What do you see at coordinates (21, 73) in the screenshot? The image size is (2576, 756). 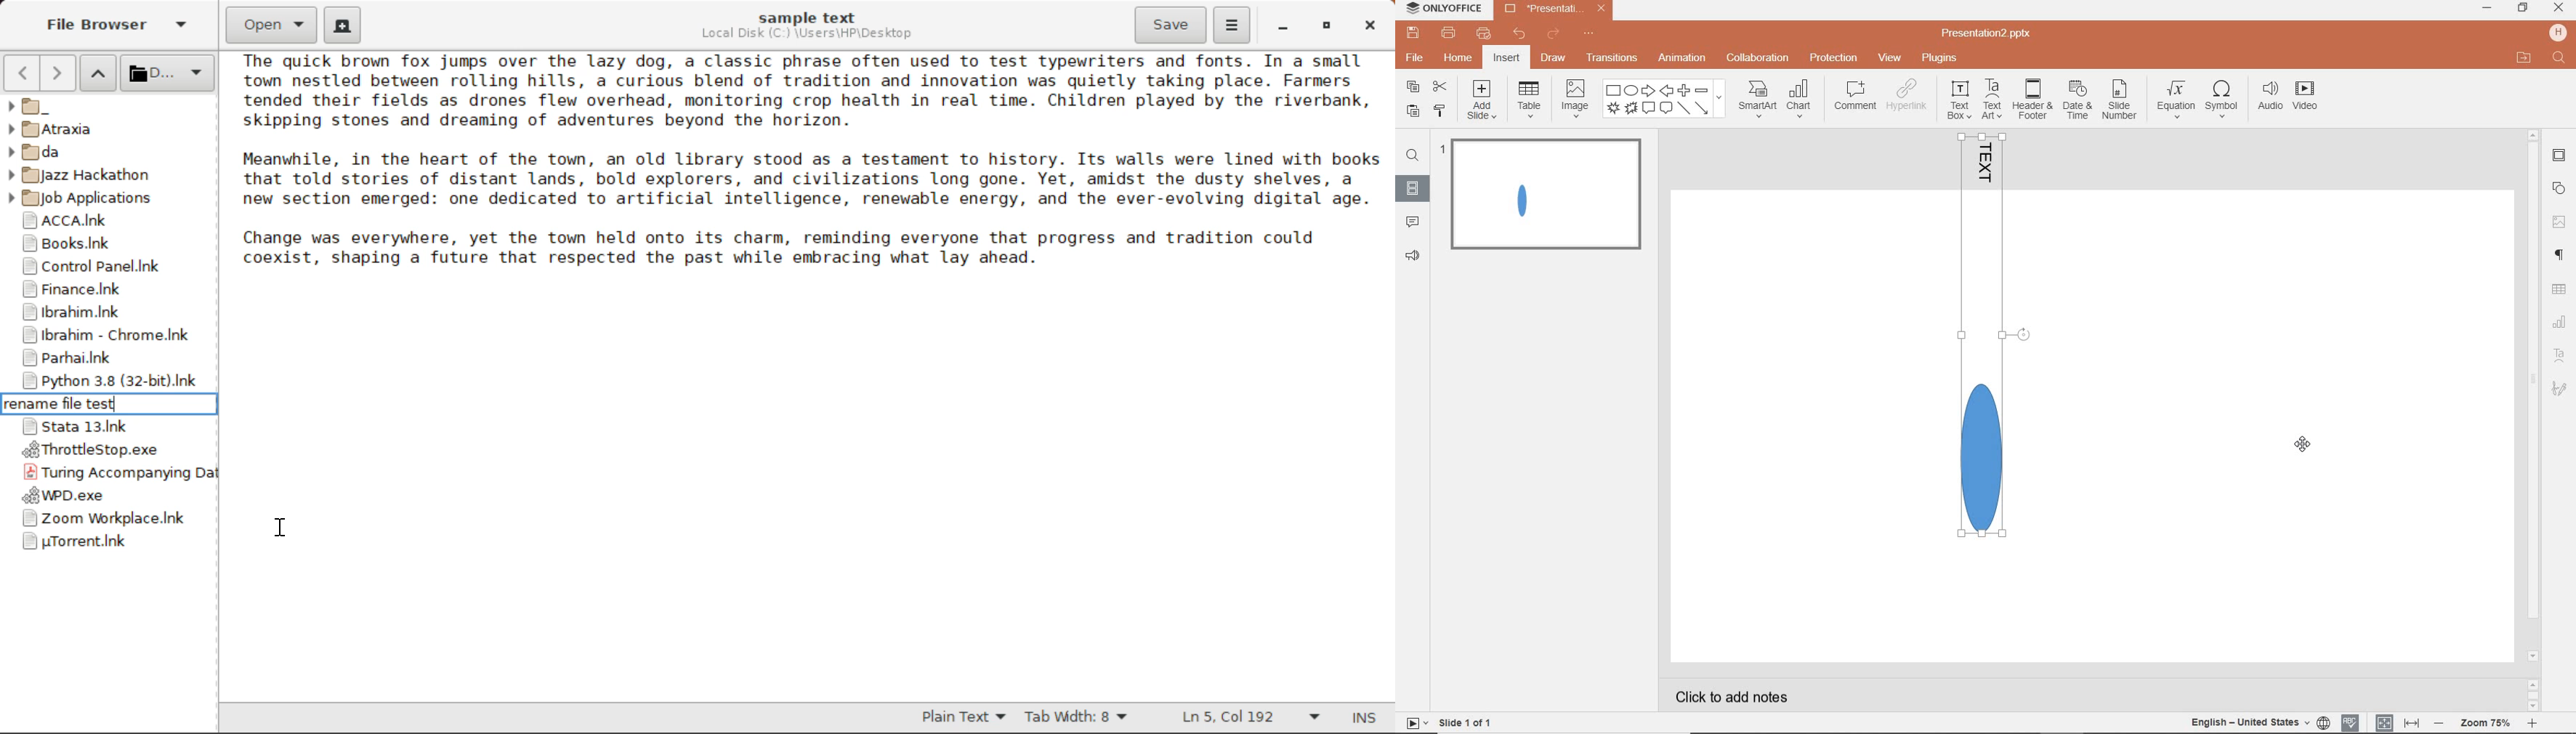 I see `Previous Page` at bounding box center [21, 73].